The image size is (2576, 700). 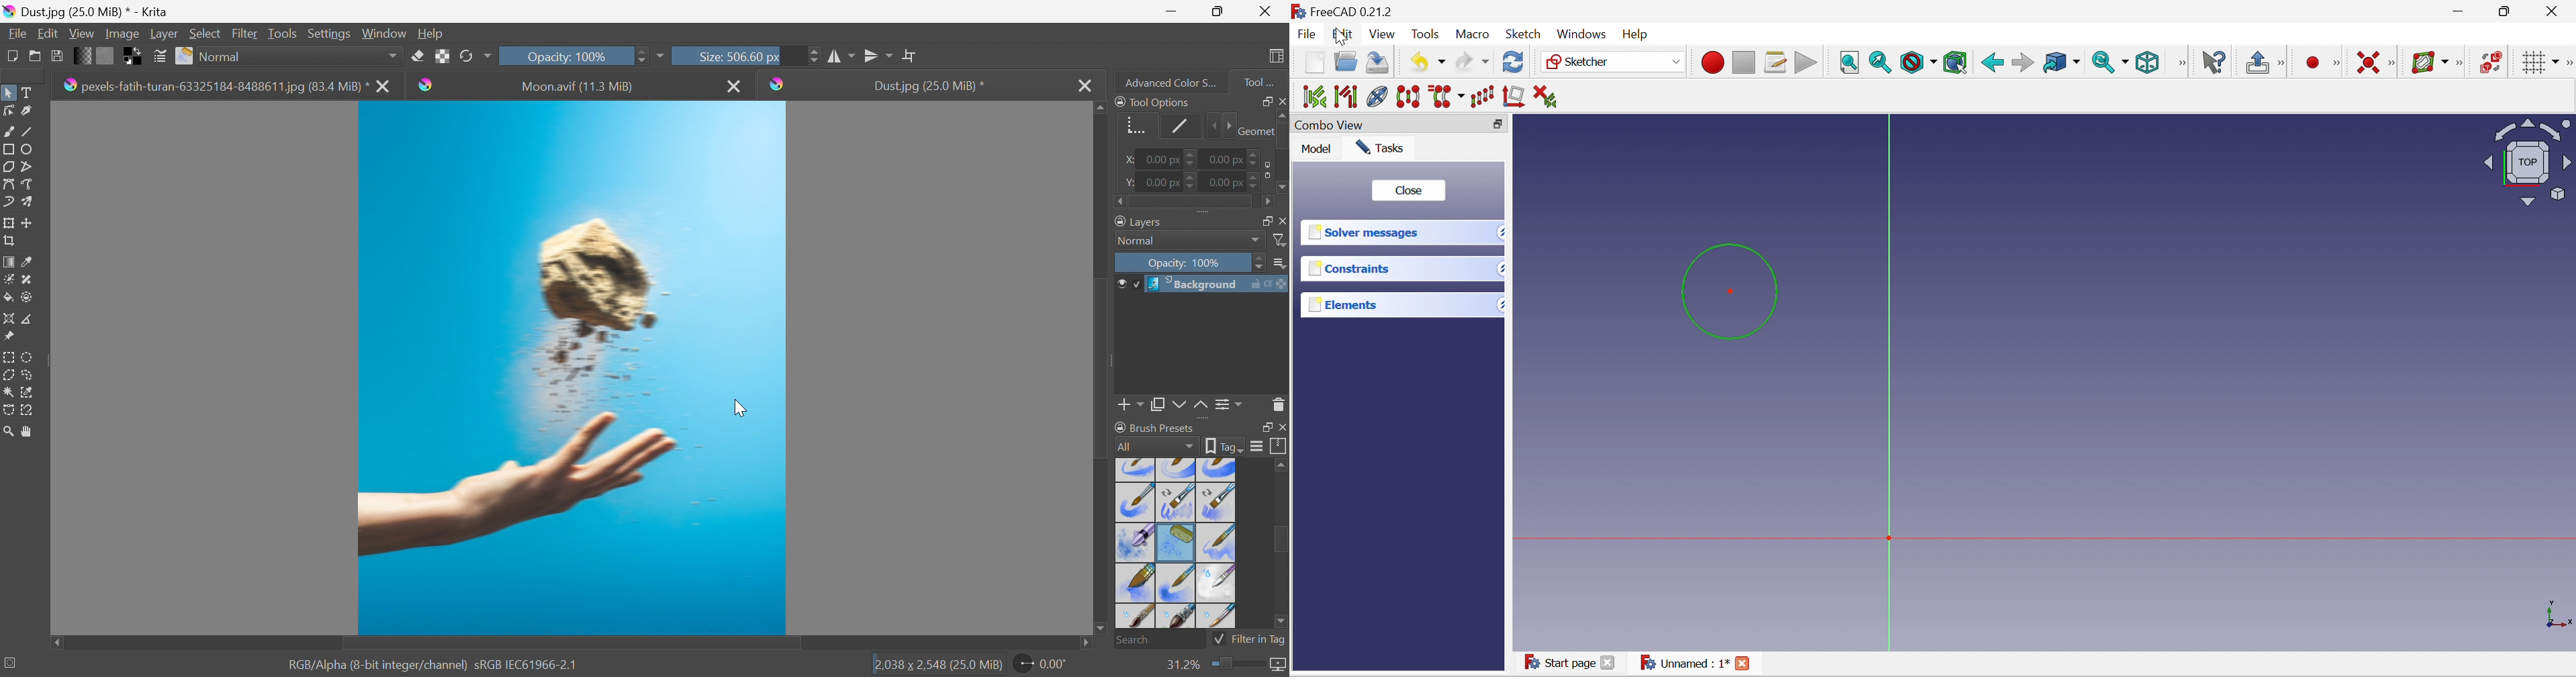 What do you see at coordinates (2430, 62) in the screenshot?
I see `Show/hide B-spline information layer` at bounding box center [2430, 62].